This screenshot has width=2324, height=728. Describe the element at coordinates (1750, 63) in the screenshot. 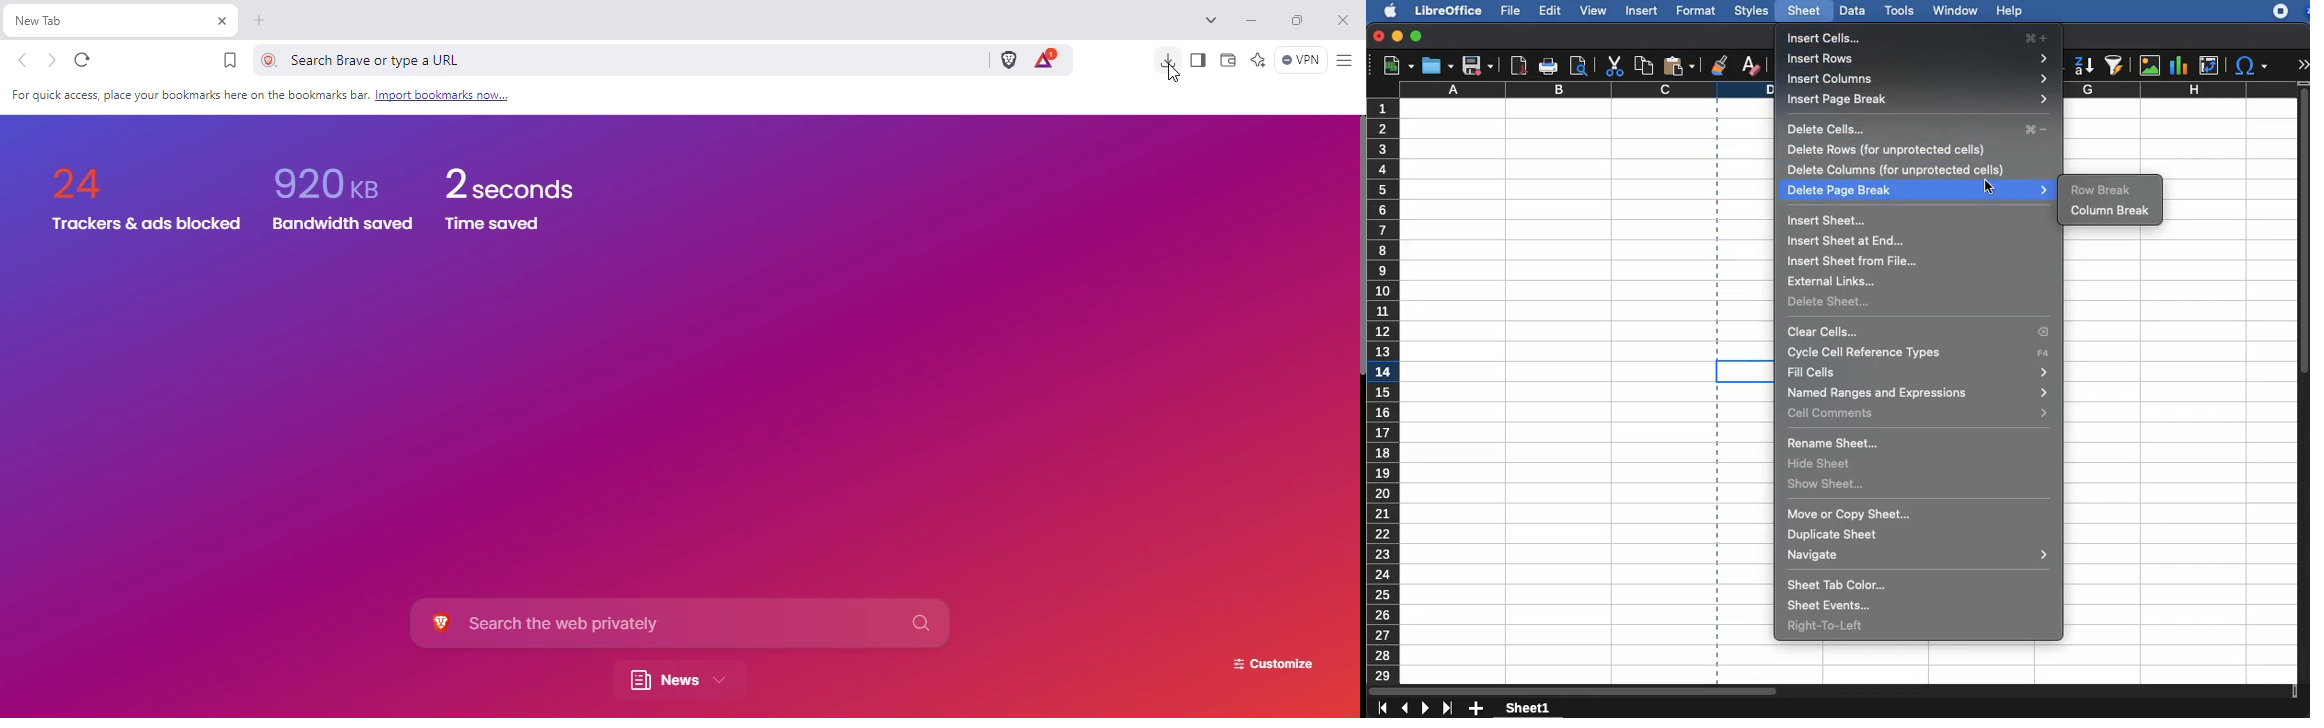

I see `clear formatting` at that location.